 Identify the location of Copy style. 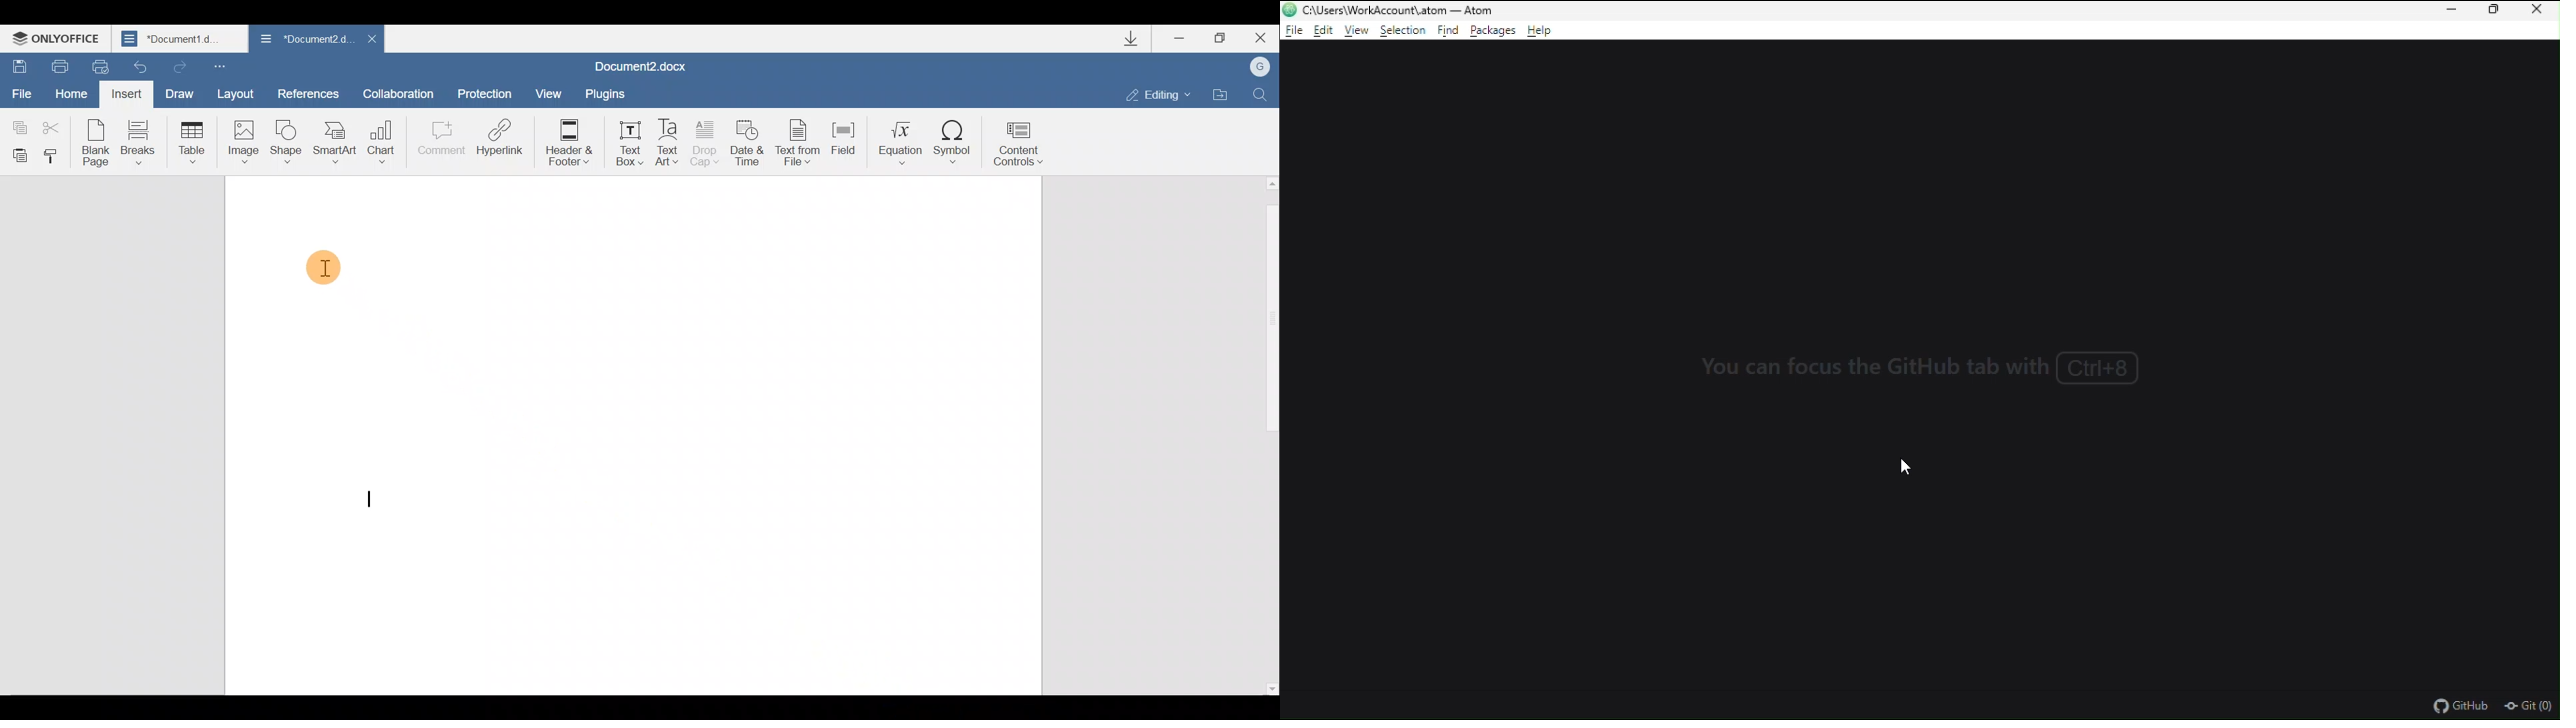
(55, 157).